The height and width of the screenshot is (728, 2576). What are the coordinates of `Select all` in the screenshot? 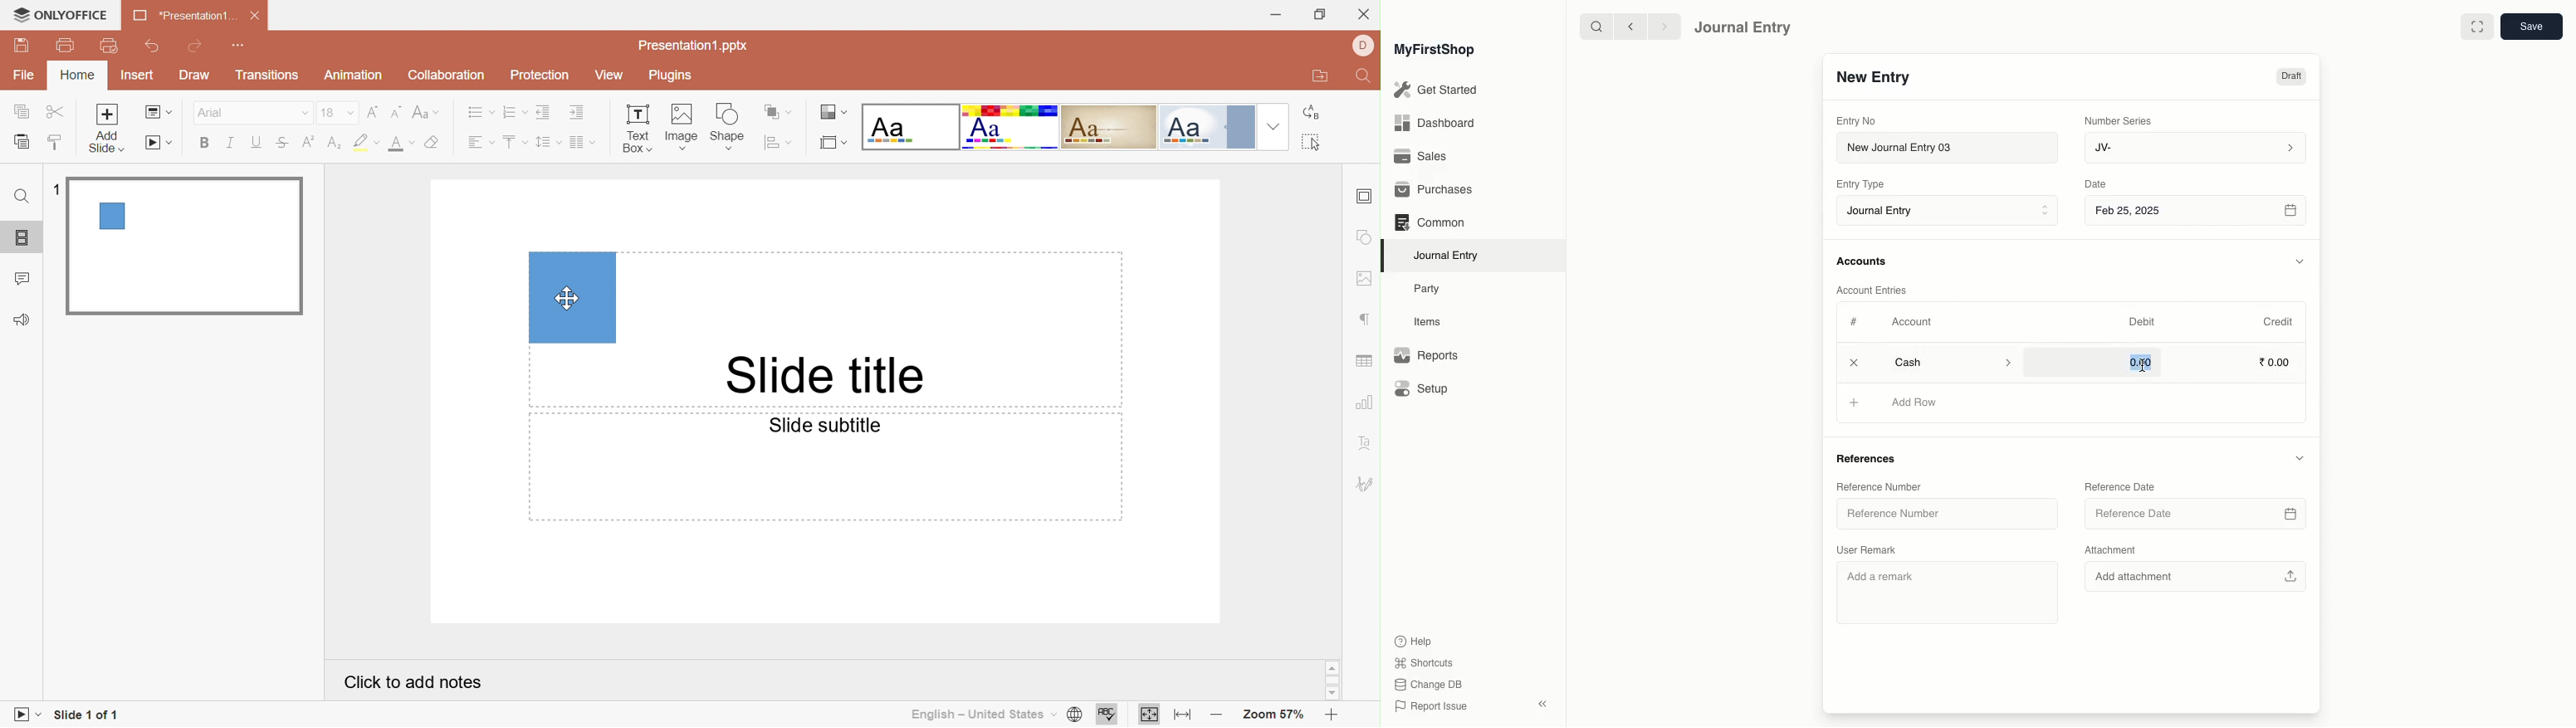 It's located at (1314, 144).